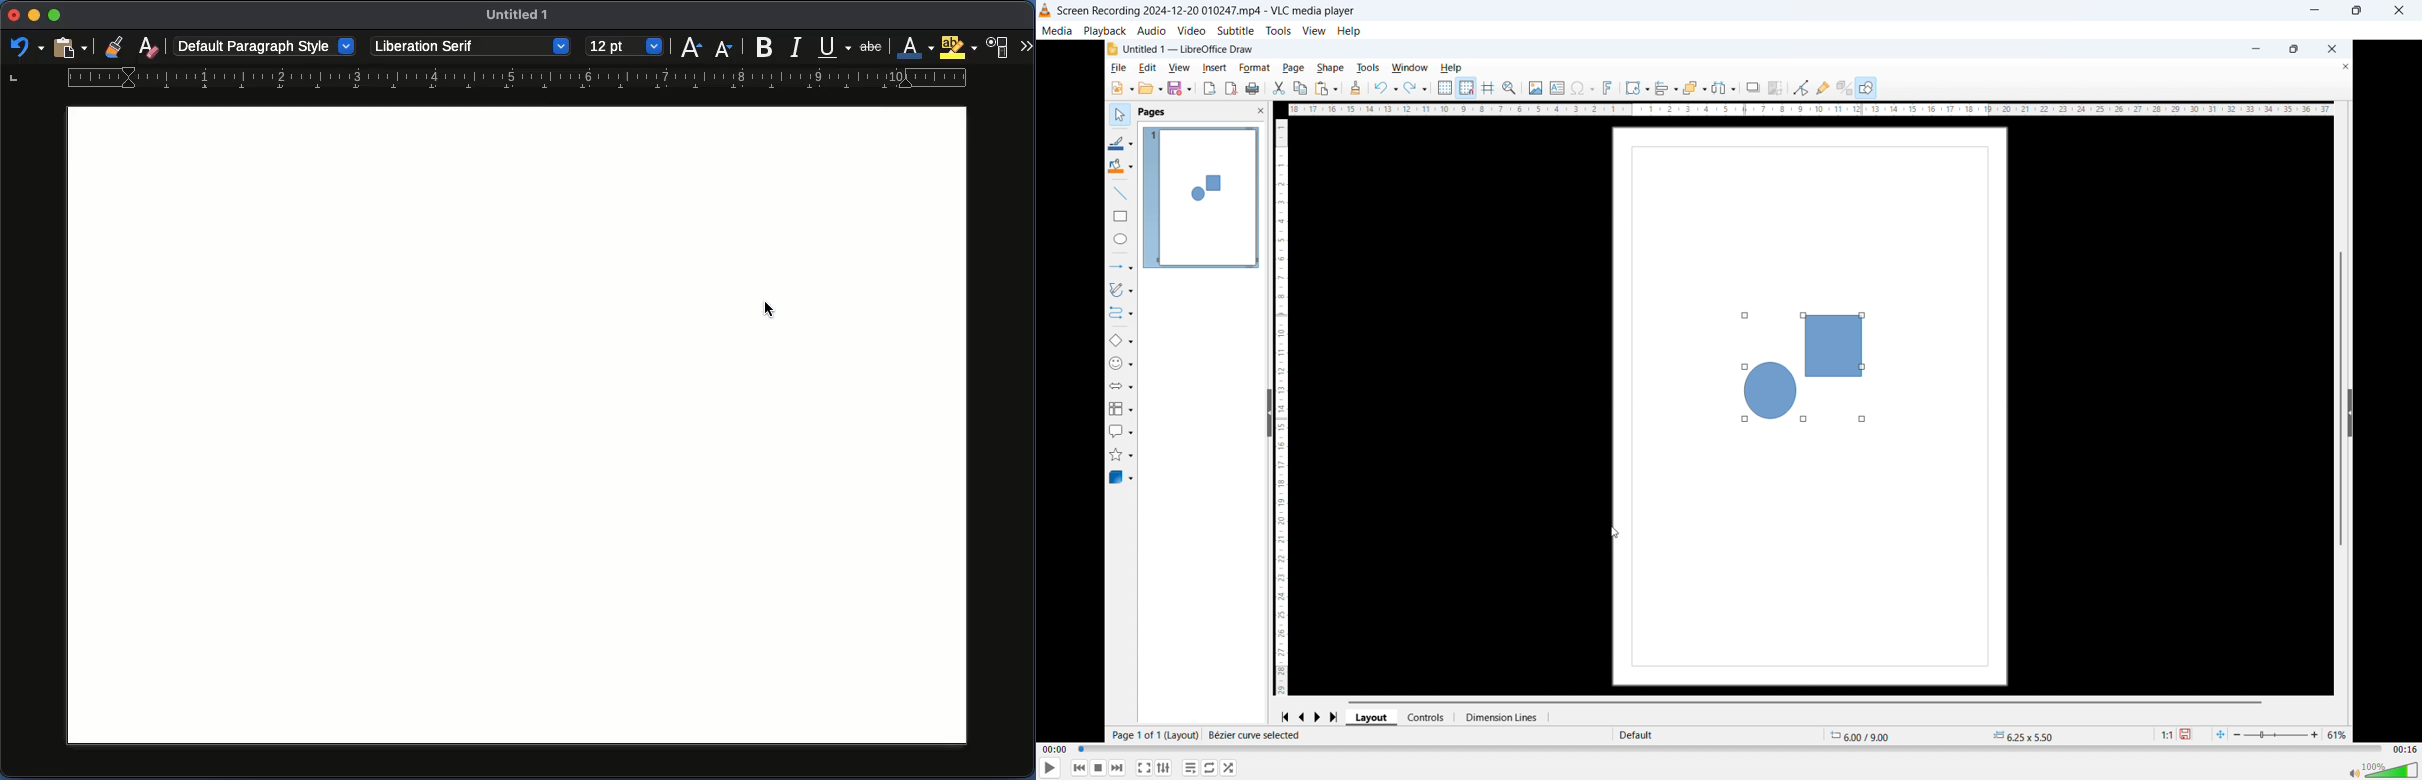  Describe the element at coordinates (873, 45) in the screenshot. I see `Strikethrough` at that location.